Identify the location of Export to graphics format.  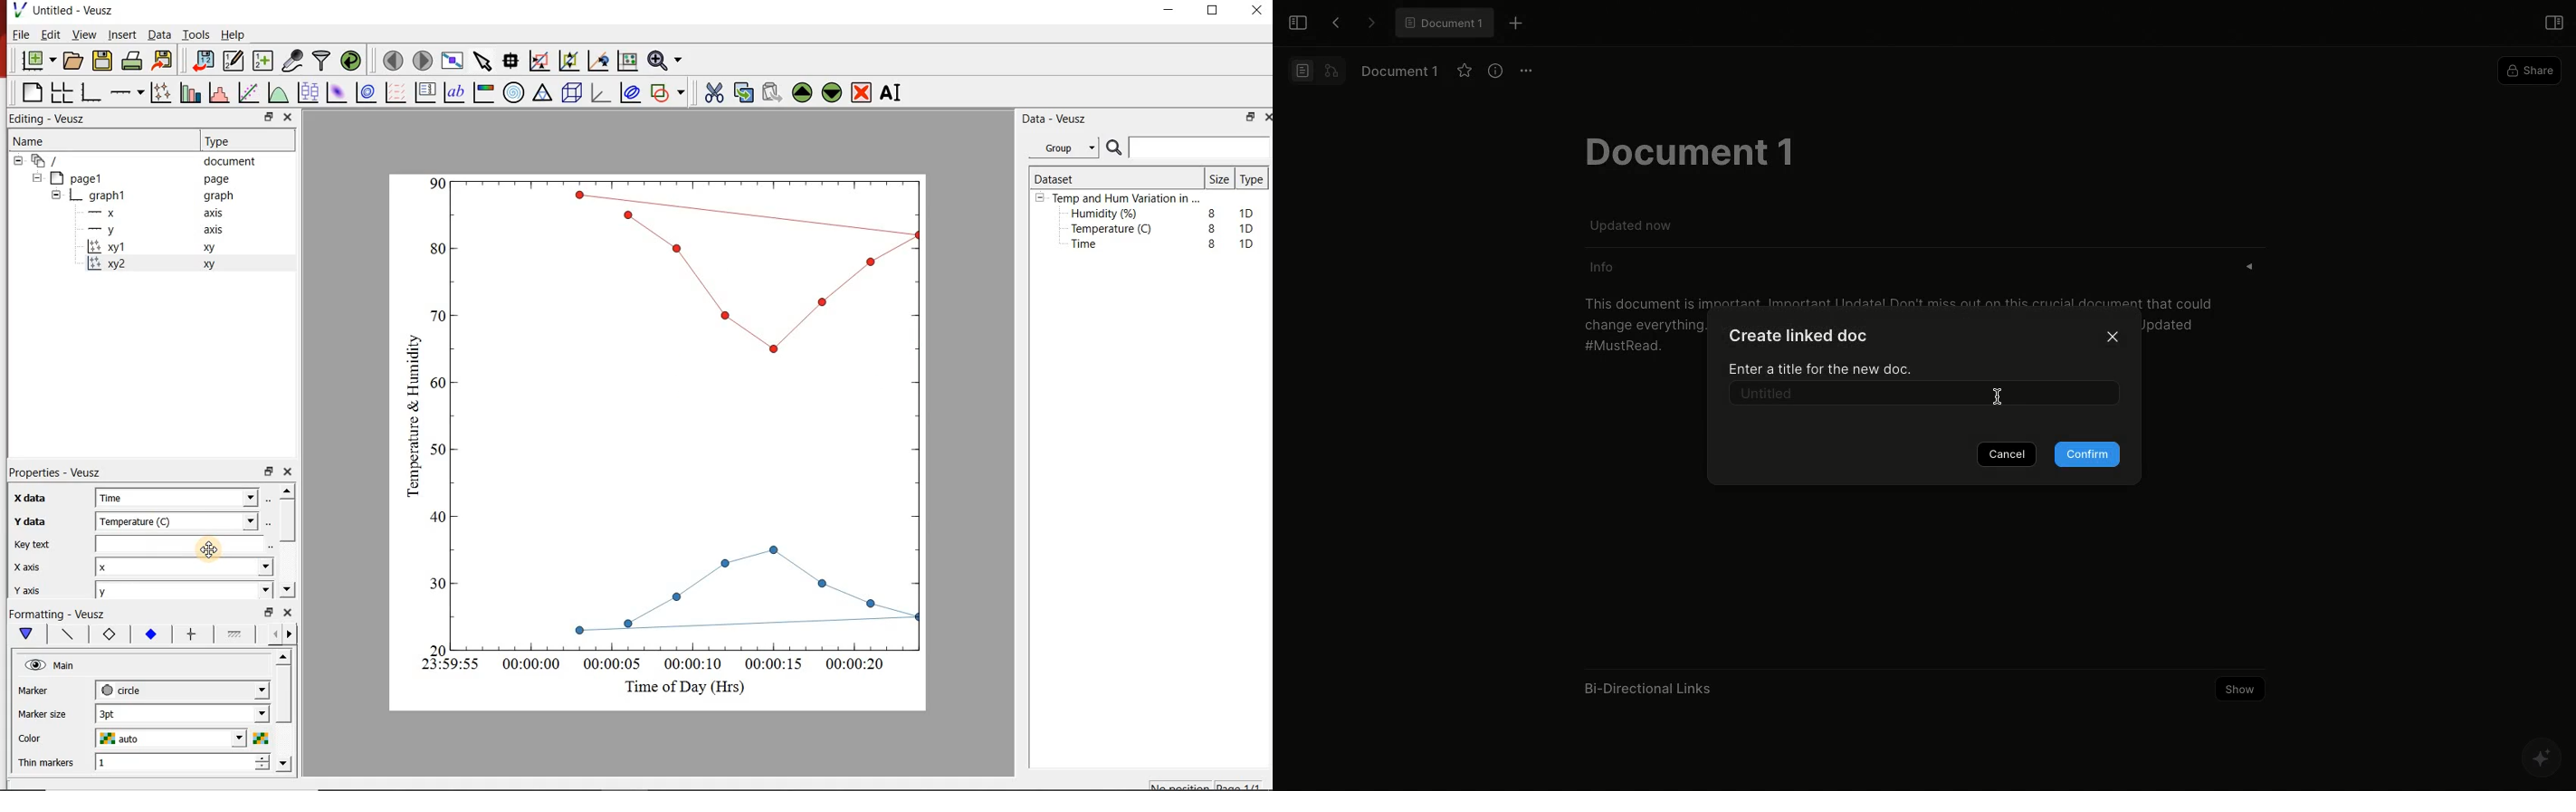
(164, 60).